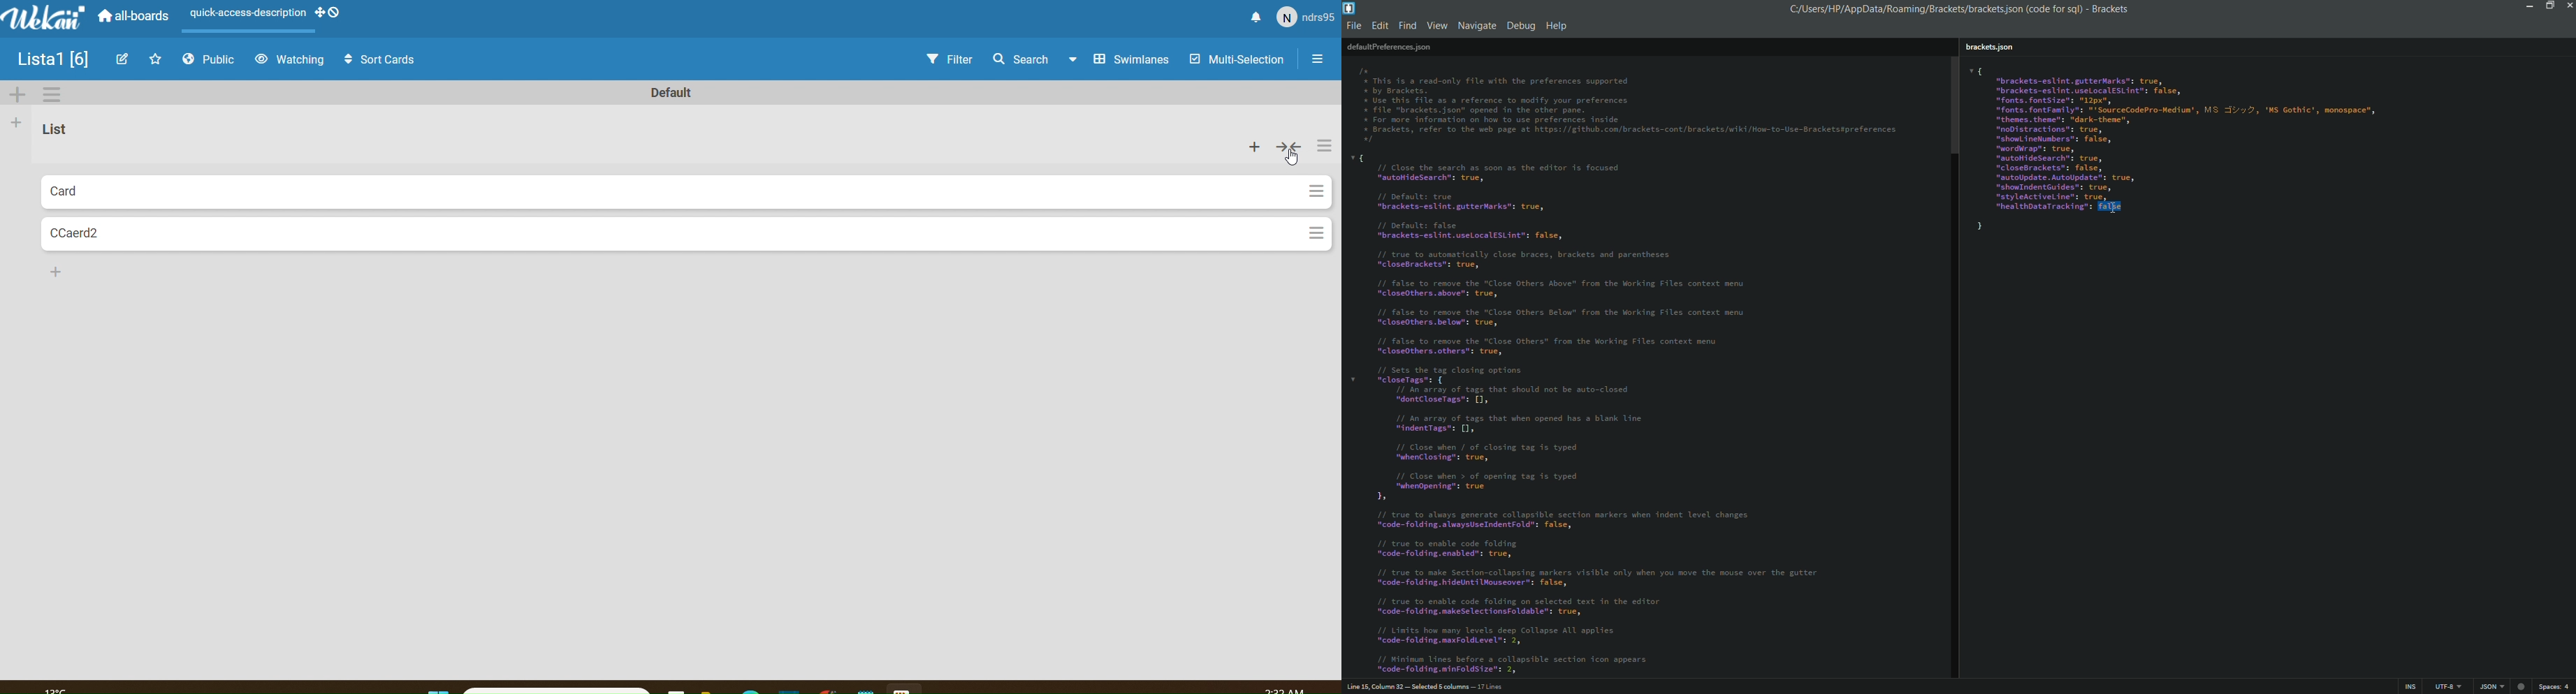 The width and height of the screenshot is (2576, 700). What do you see at coordinates (2490, 687) in the screenshot?
I see `Python` at bounding box center [2490, 687].